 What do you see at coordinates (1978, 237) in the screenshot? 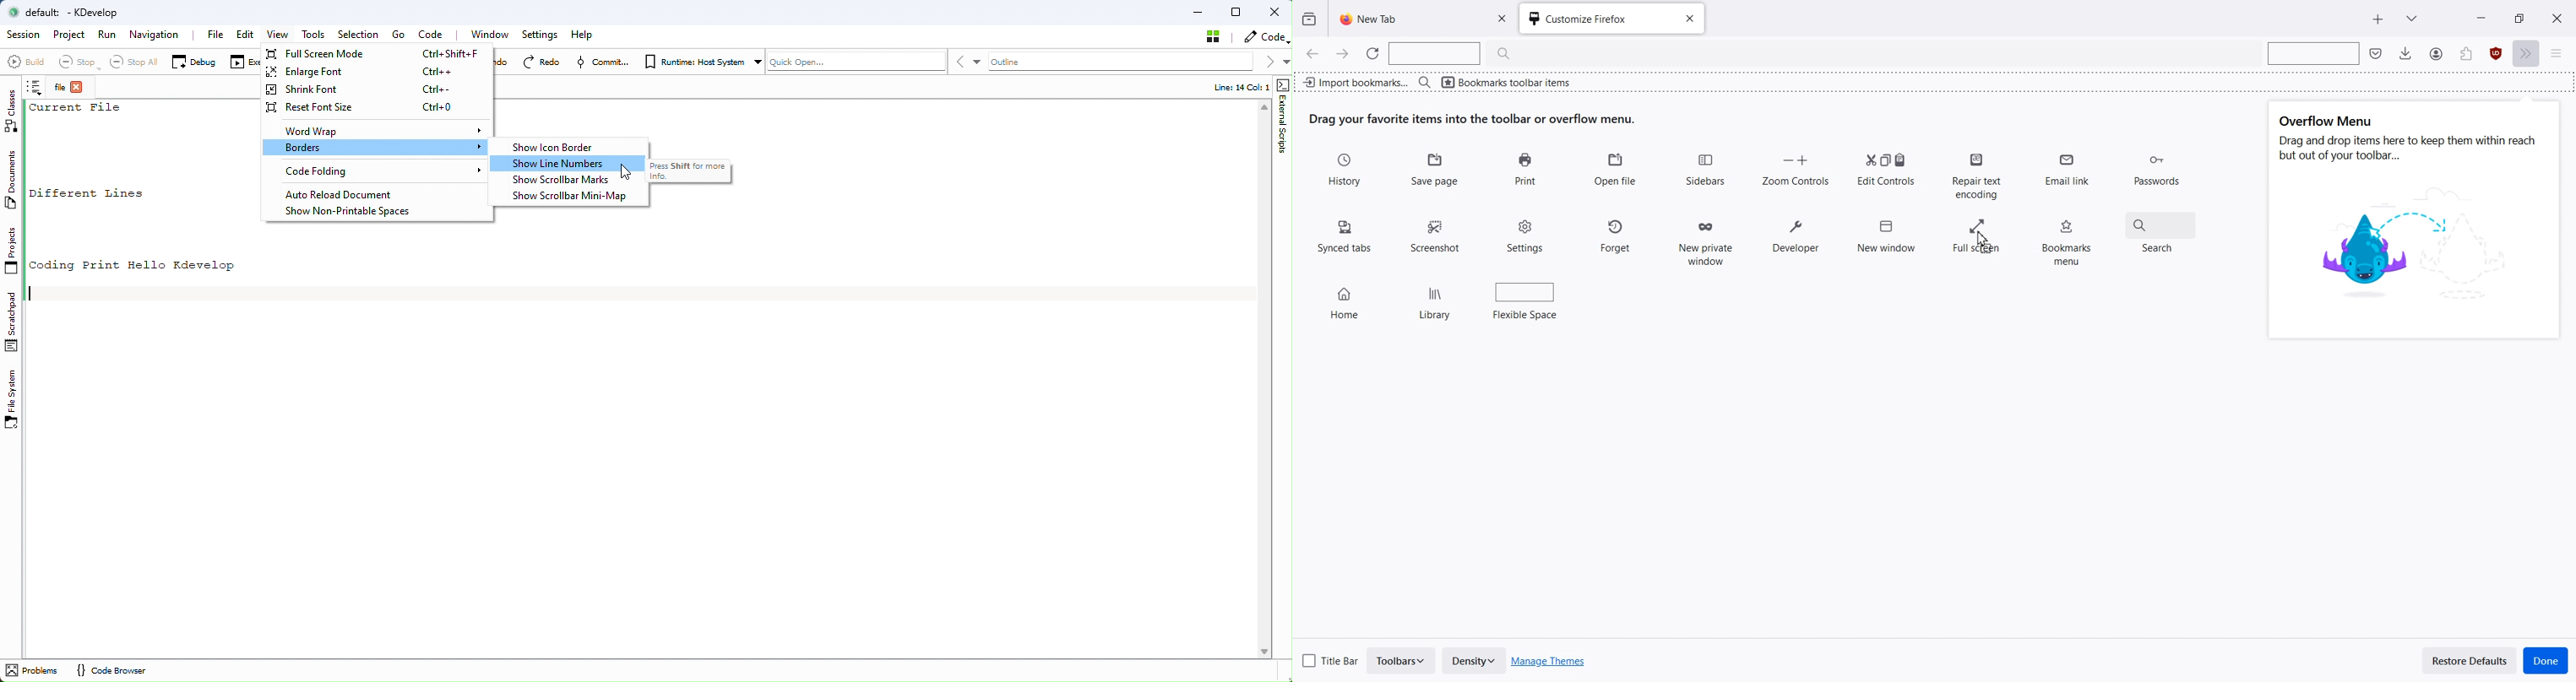
I see `full screen` at bounding box center [1978, 237].